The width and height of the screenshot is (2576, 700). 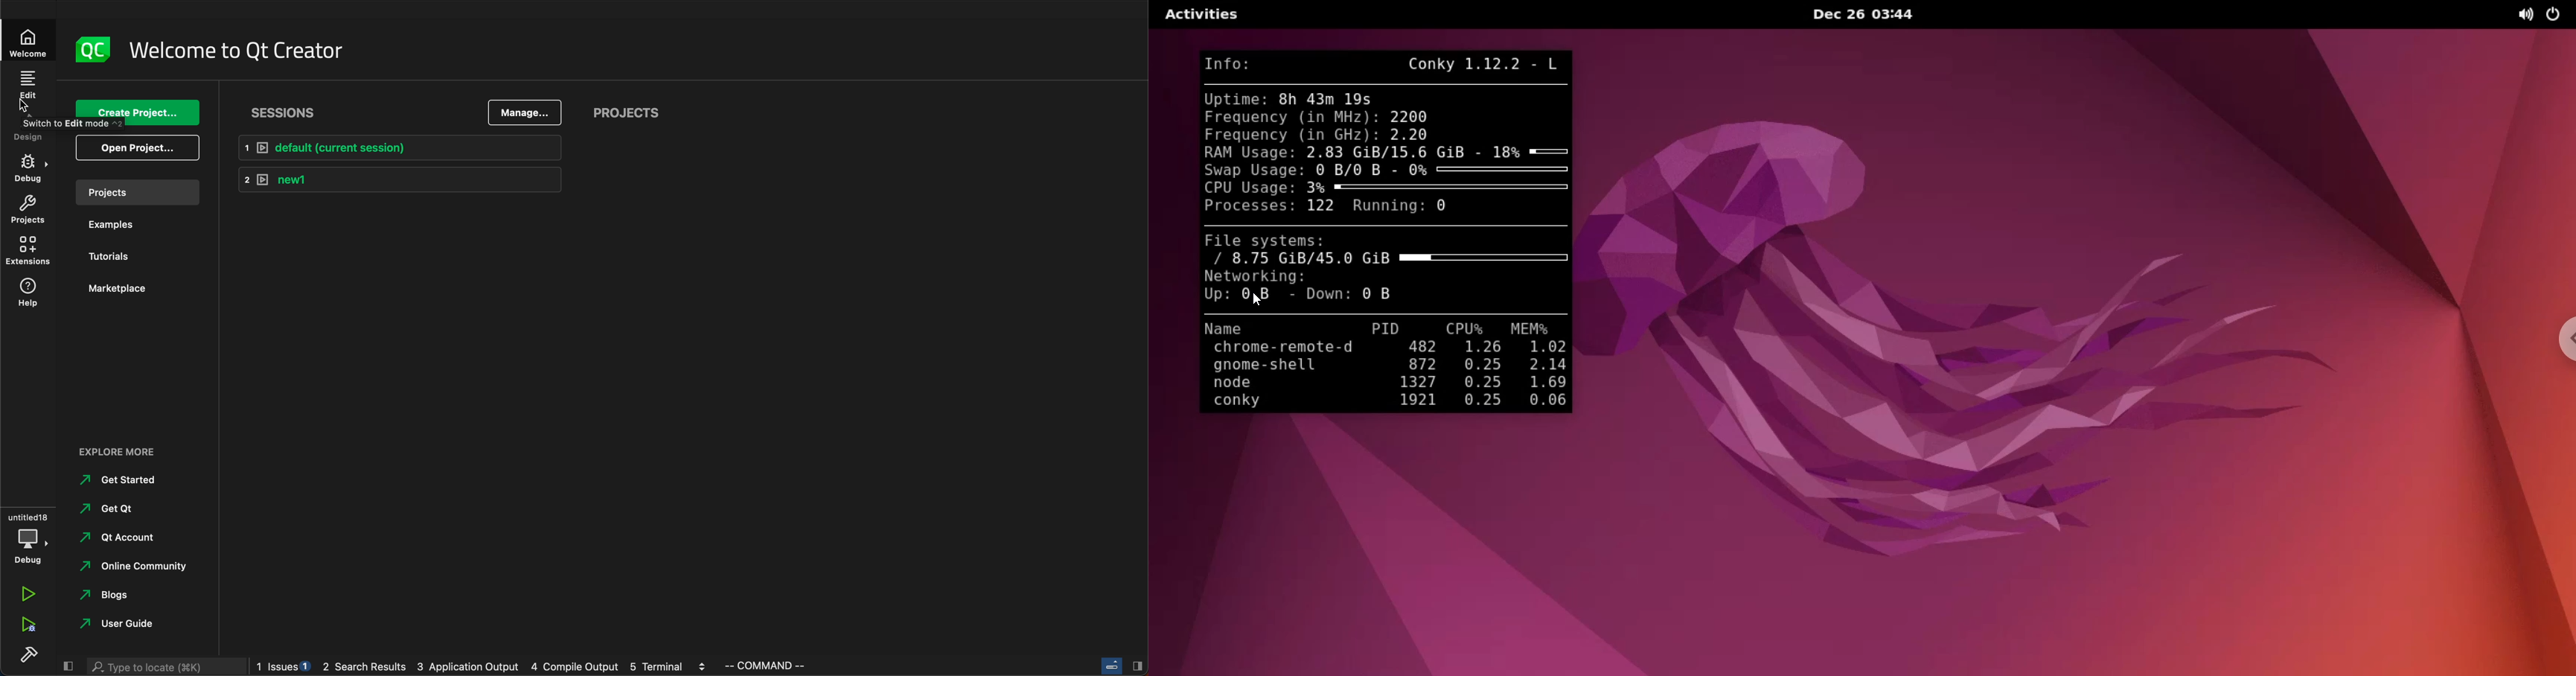 I want to click on close slide bar, so click(x=69, y=665).